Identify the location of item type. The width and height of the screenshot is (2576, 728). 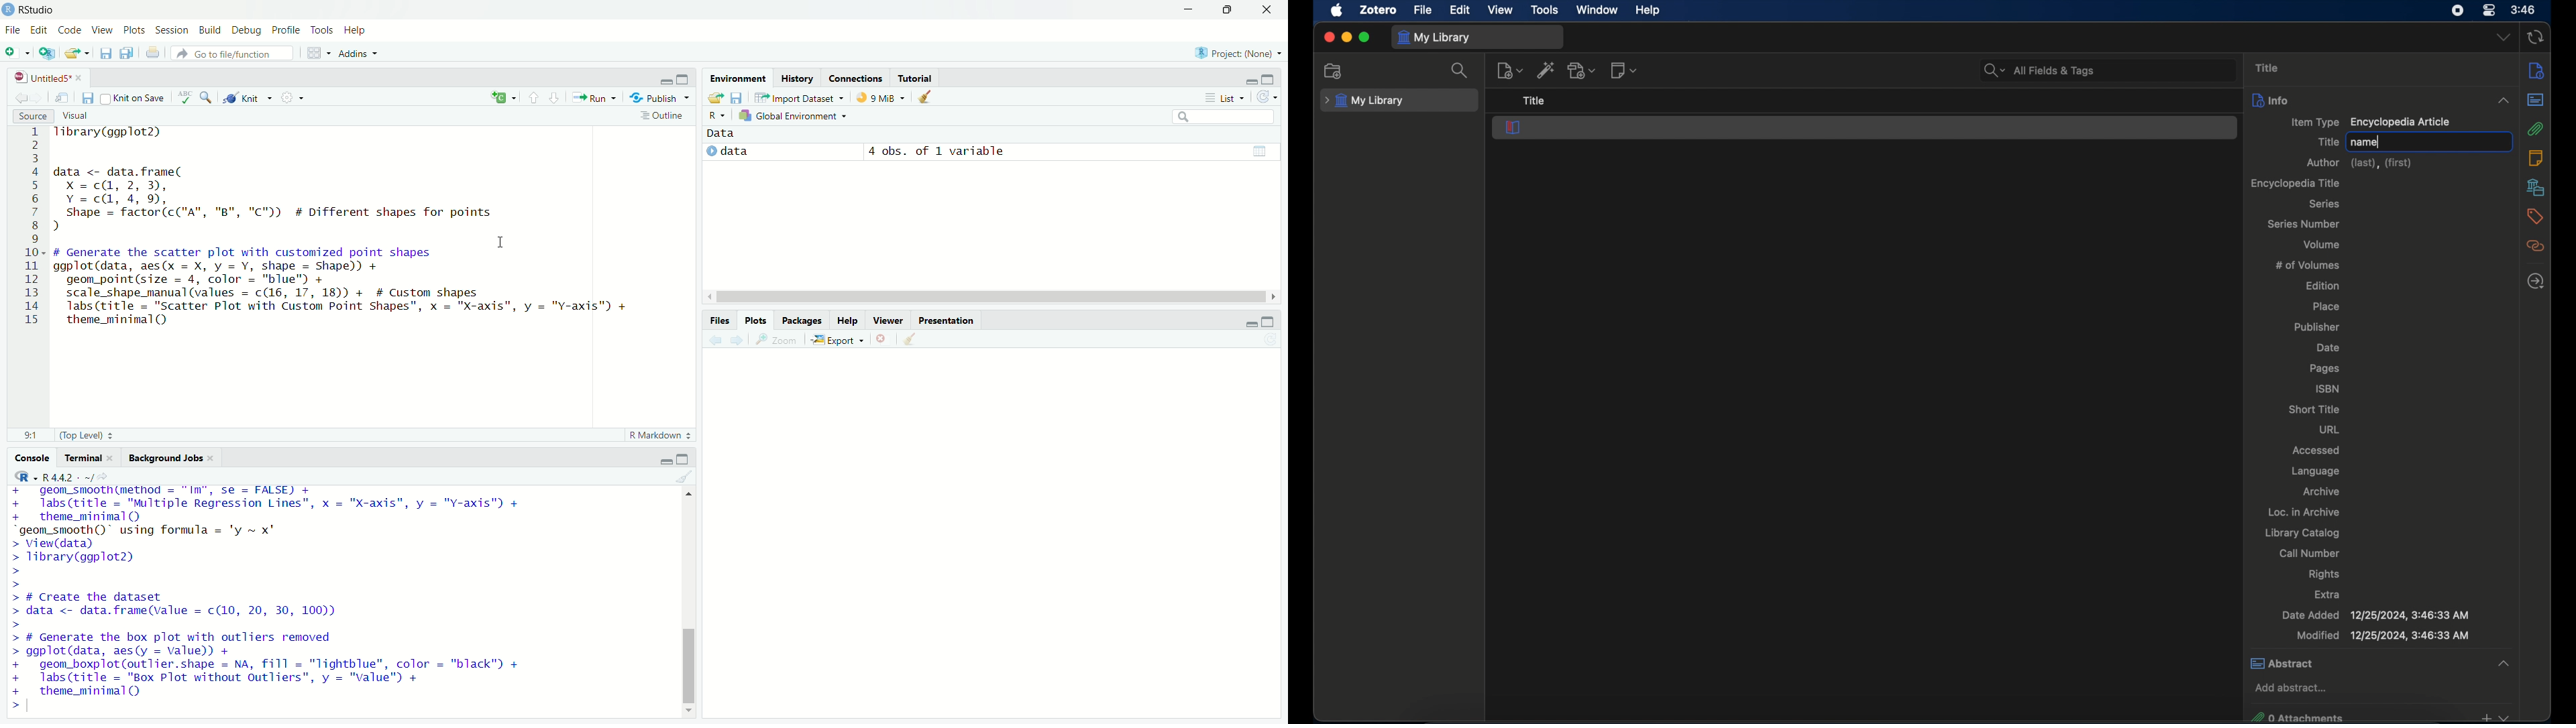
(2370, 123).